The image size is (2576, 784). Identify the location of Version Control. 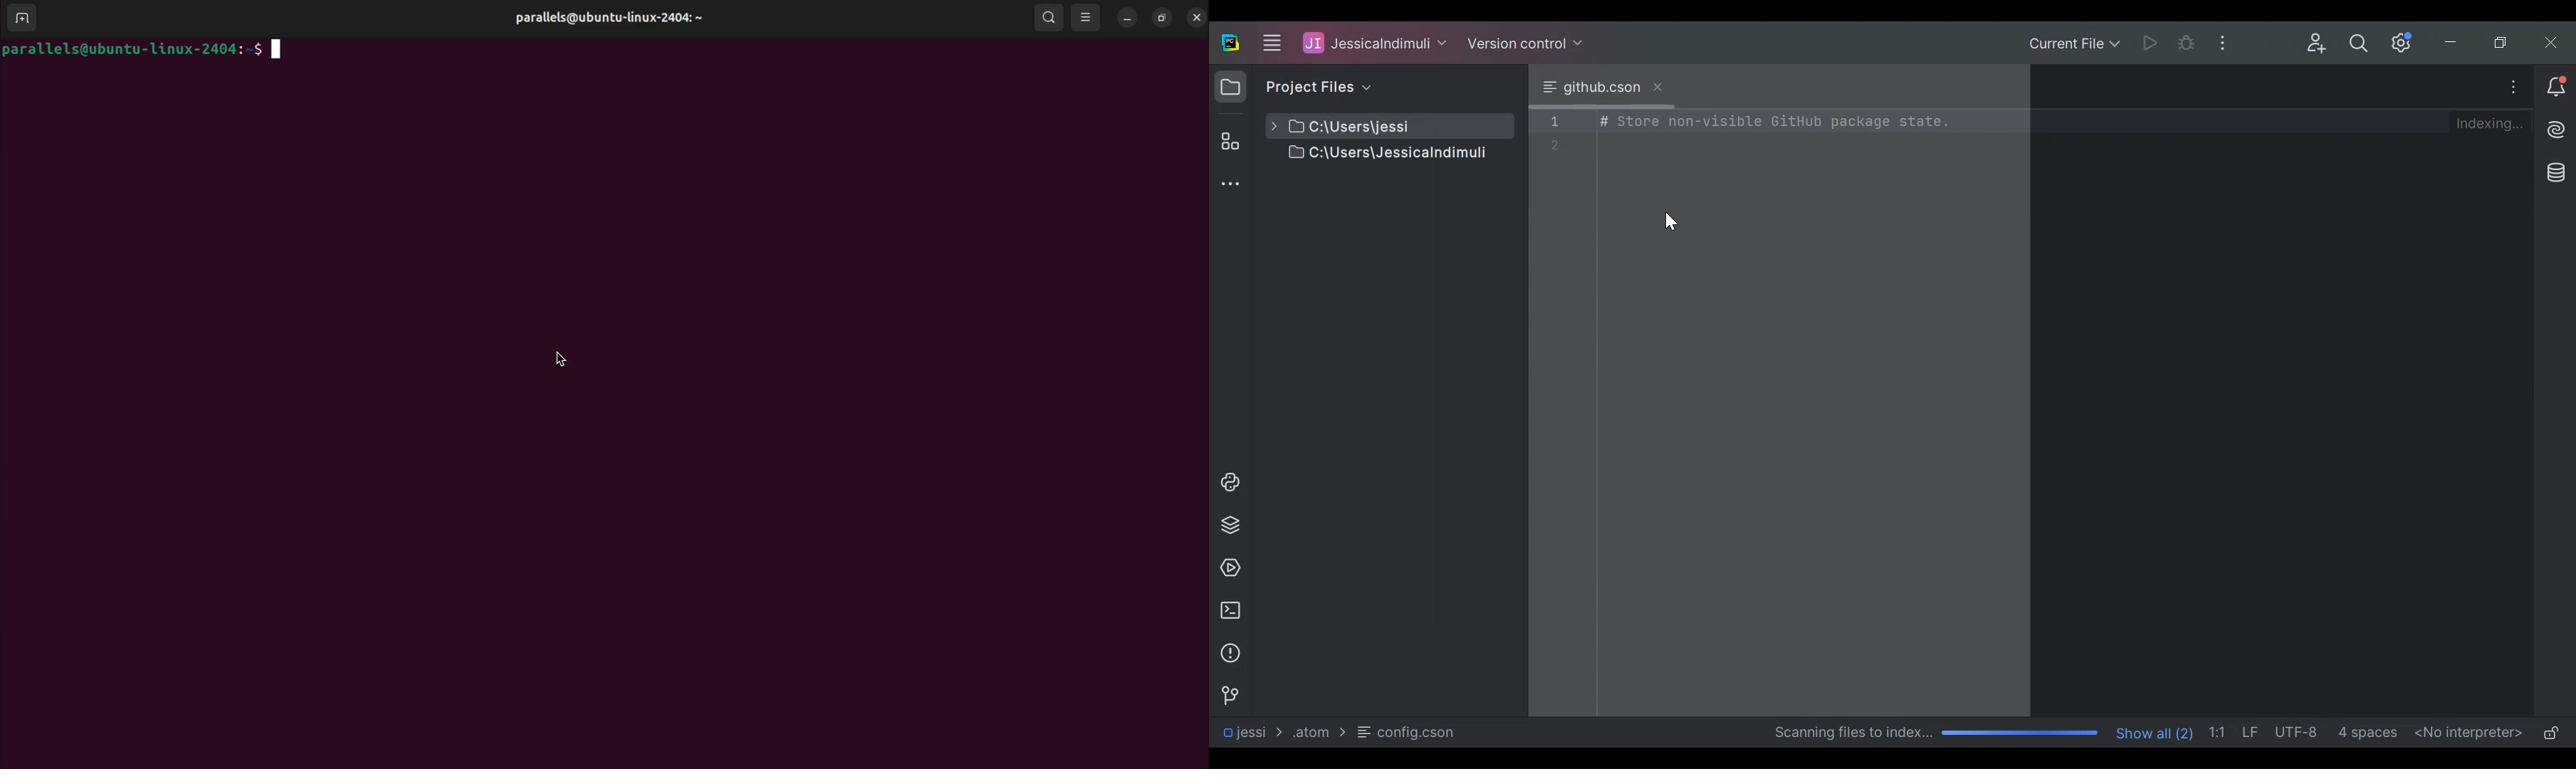
(1527, 41).